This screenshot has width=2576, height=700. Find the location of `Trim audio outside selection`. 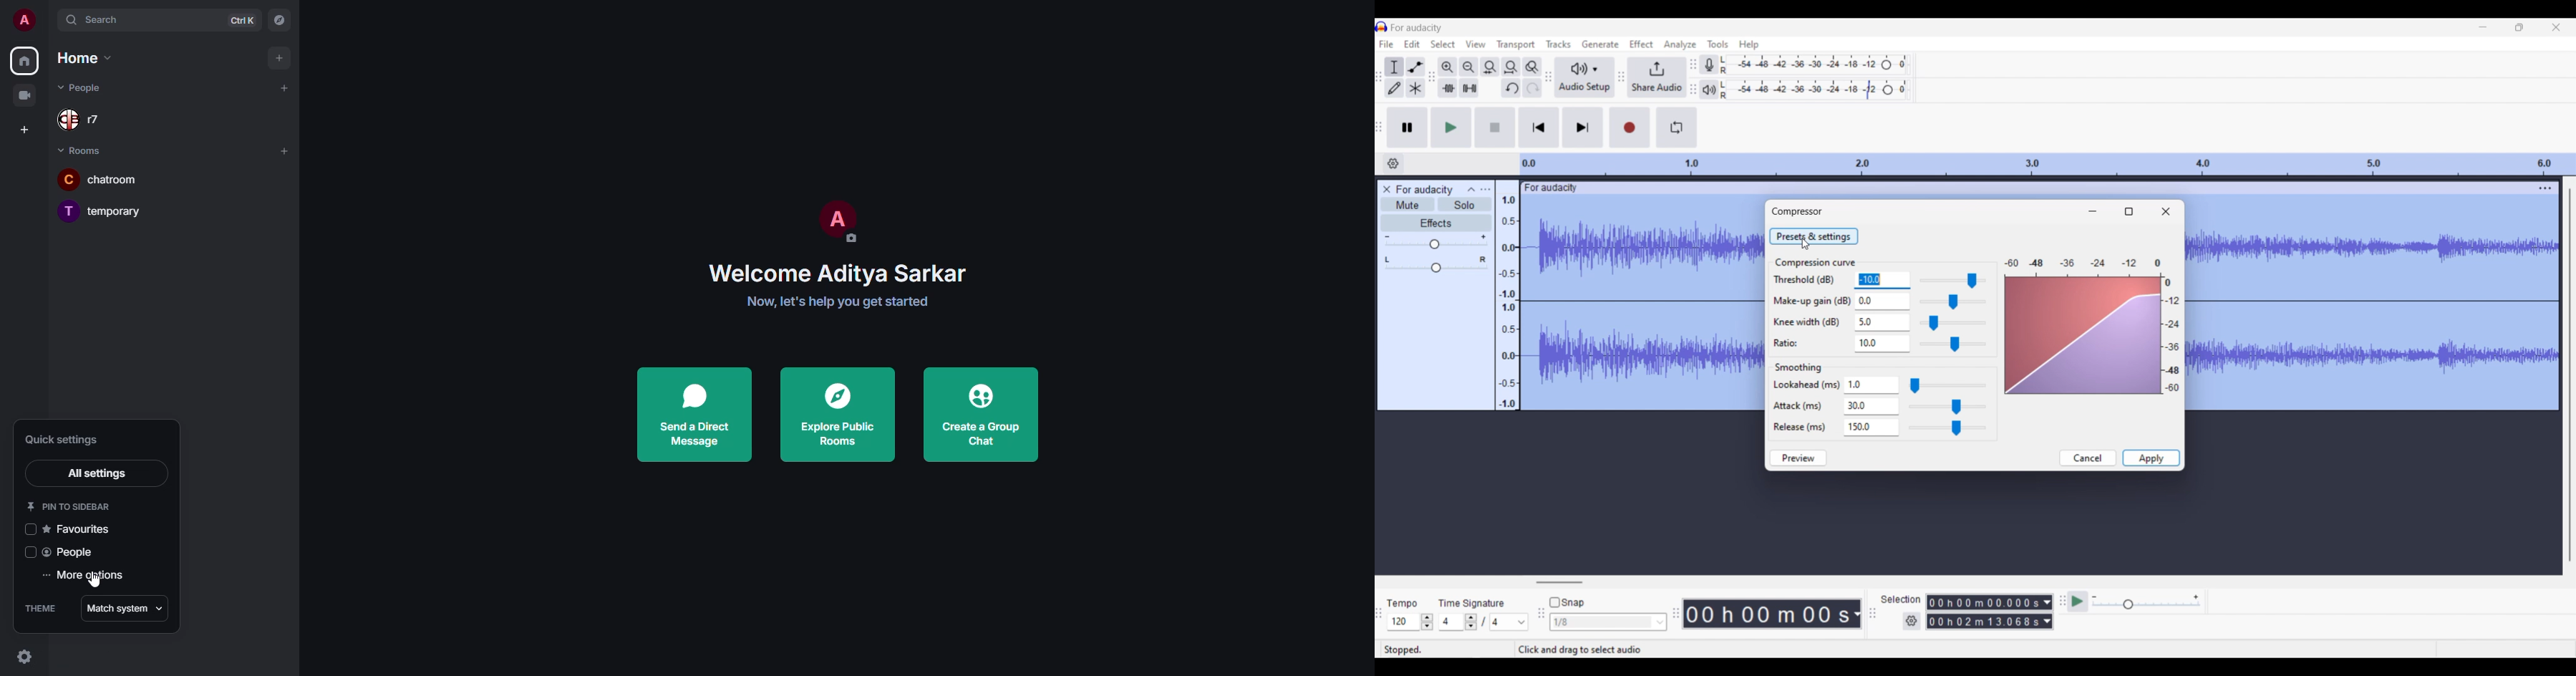

Trim audio outside selection is located at coordinates (1448, 88).